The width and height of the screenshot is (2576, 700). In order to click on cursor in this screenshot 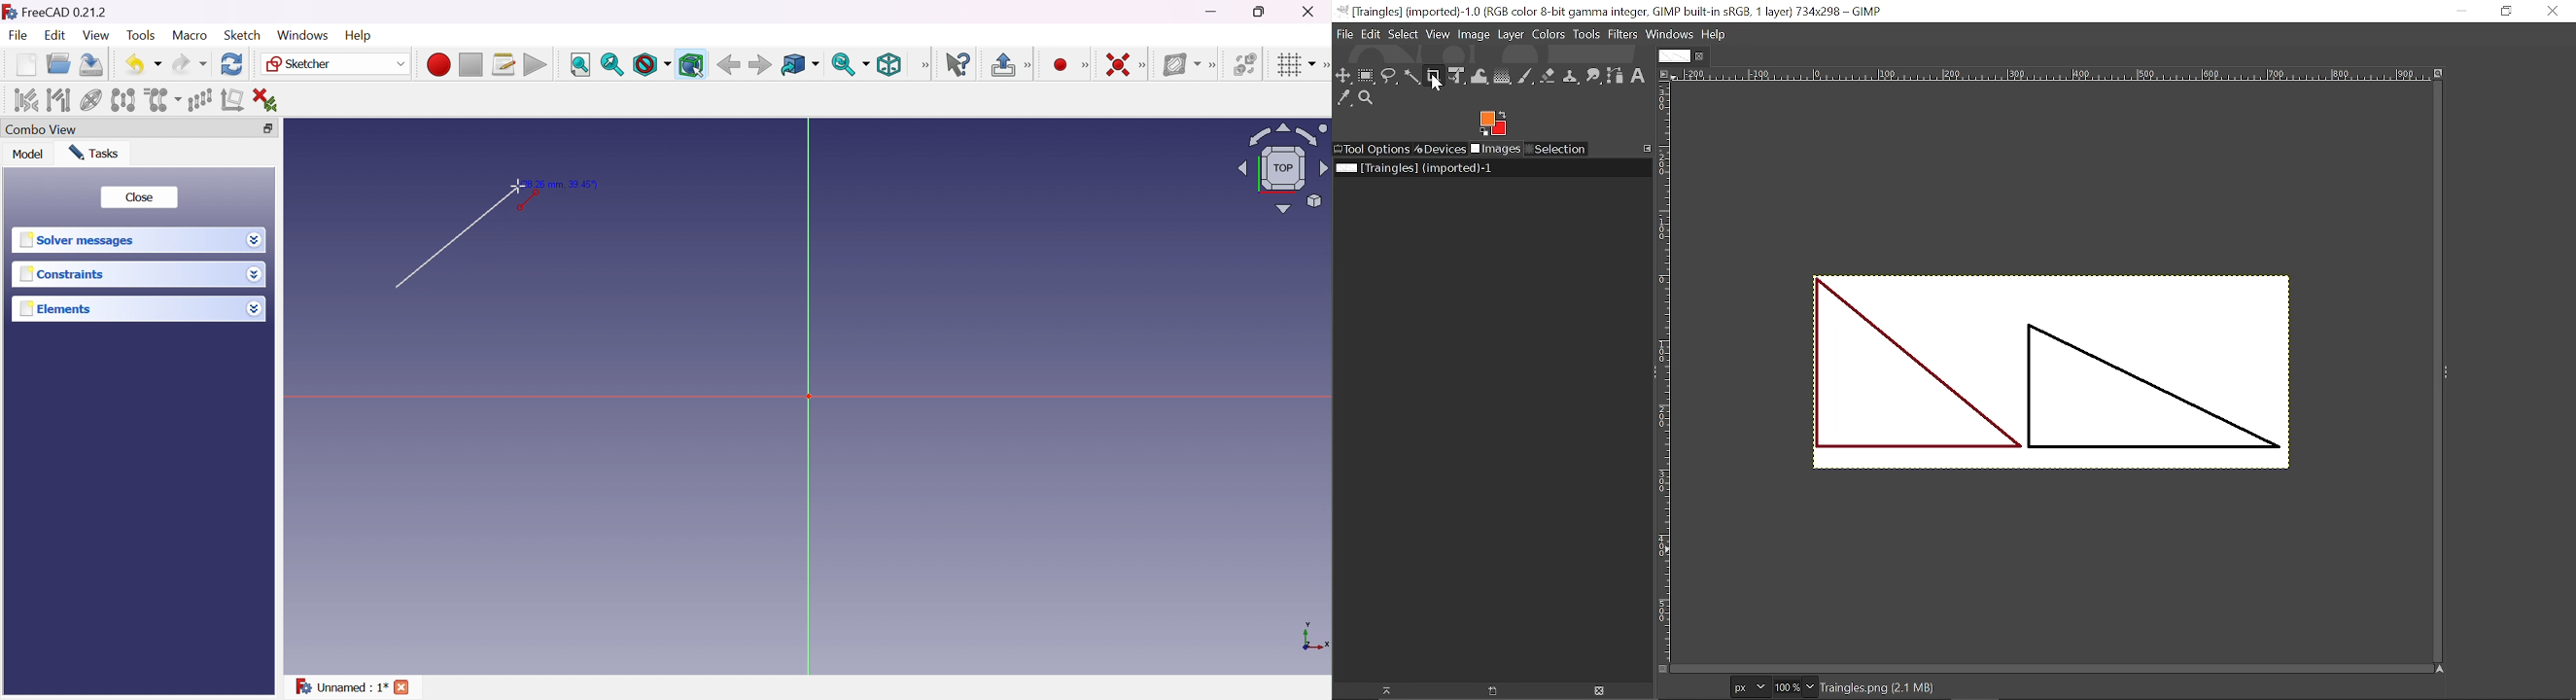, I will do `click(1439, 92)`.